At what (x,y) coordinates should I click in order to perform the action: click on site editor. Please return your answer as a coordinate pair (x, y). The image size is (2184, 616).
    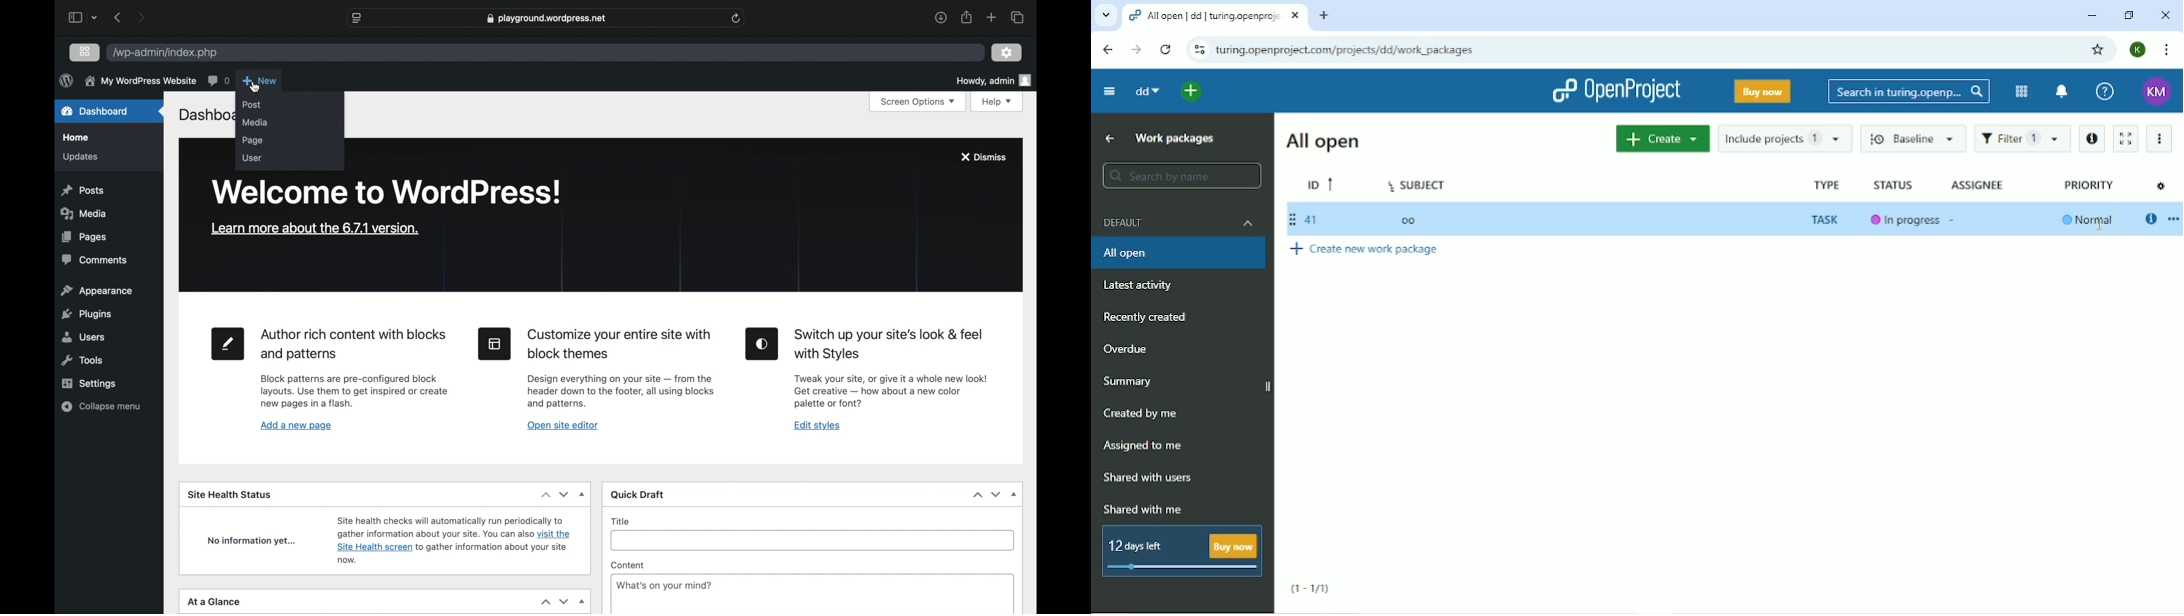
    Looking at the image, I should click on (495, 343).